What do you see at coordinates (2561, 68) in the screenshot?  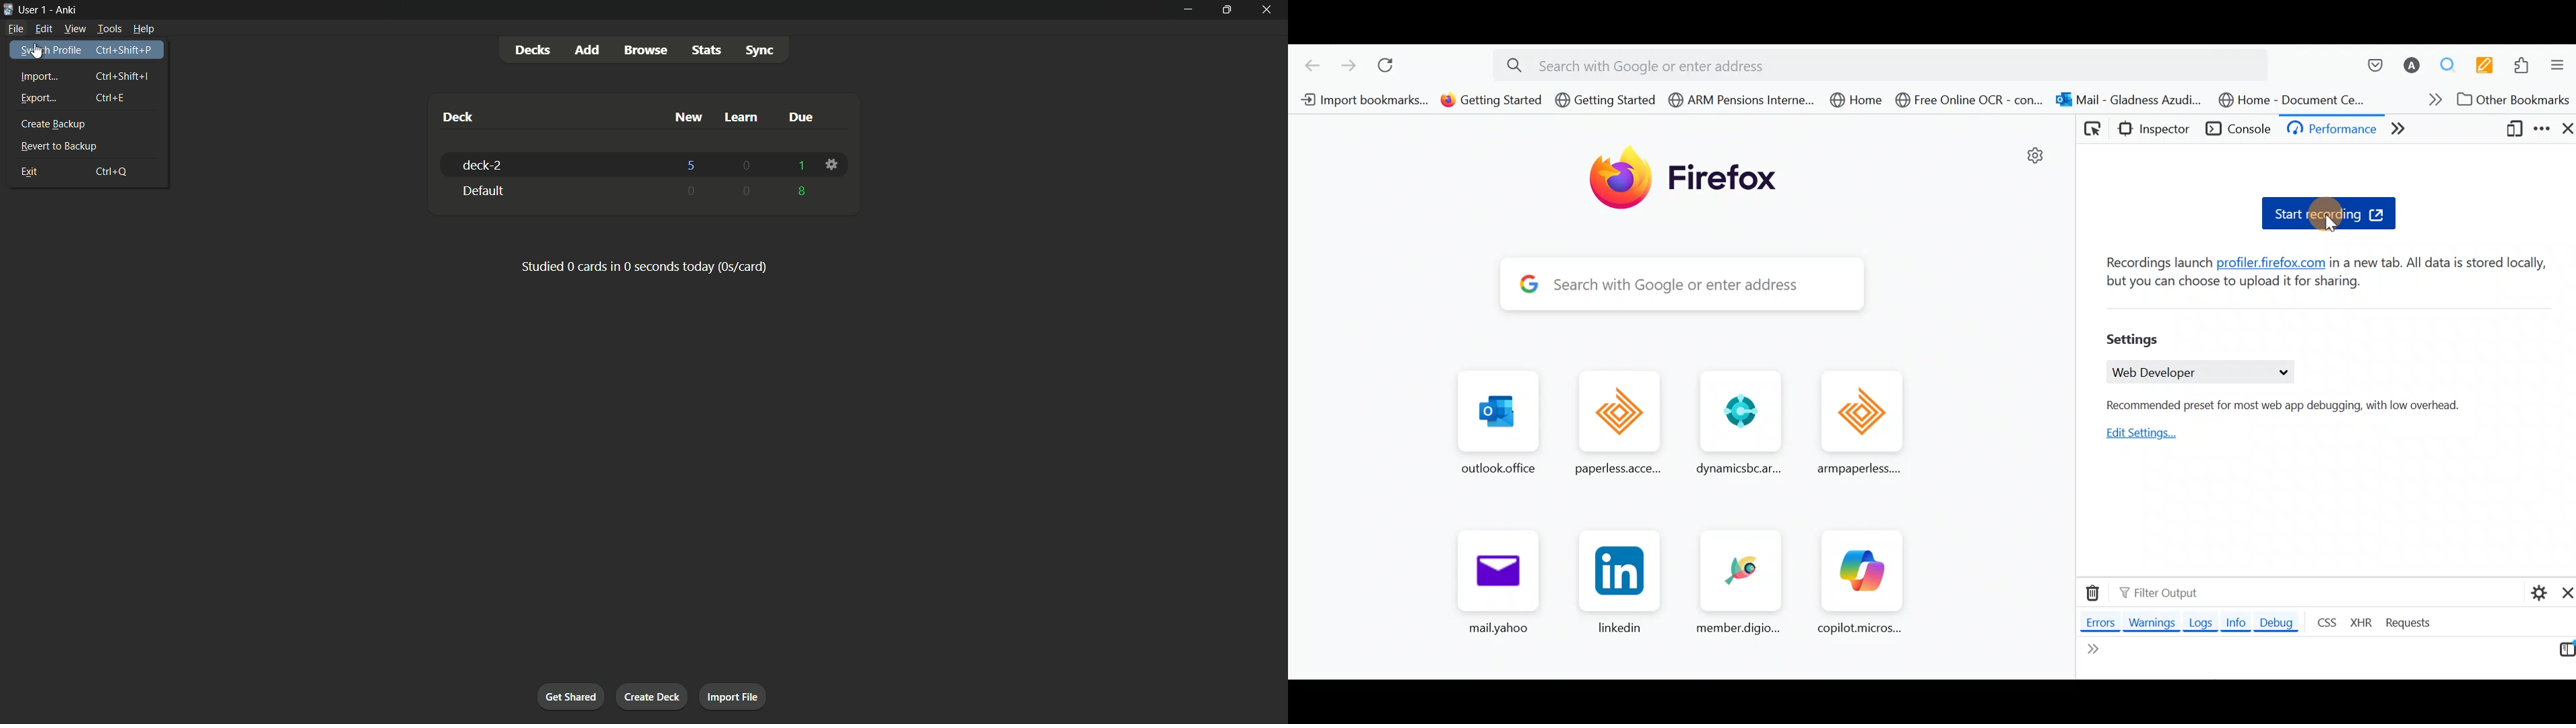 I see `Open application menu` at bounding box center [2561, 68].